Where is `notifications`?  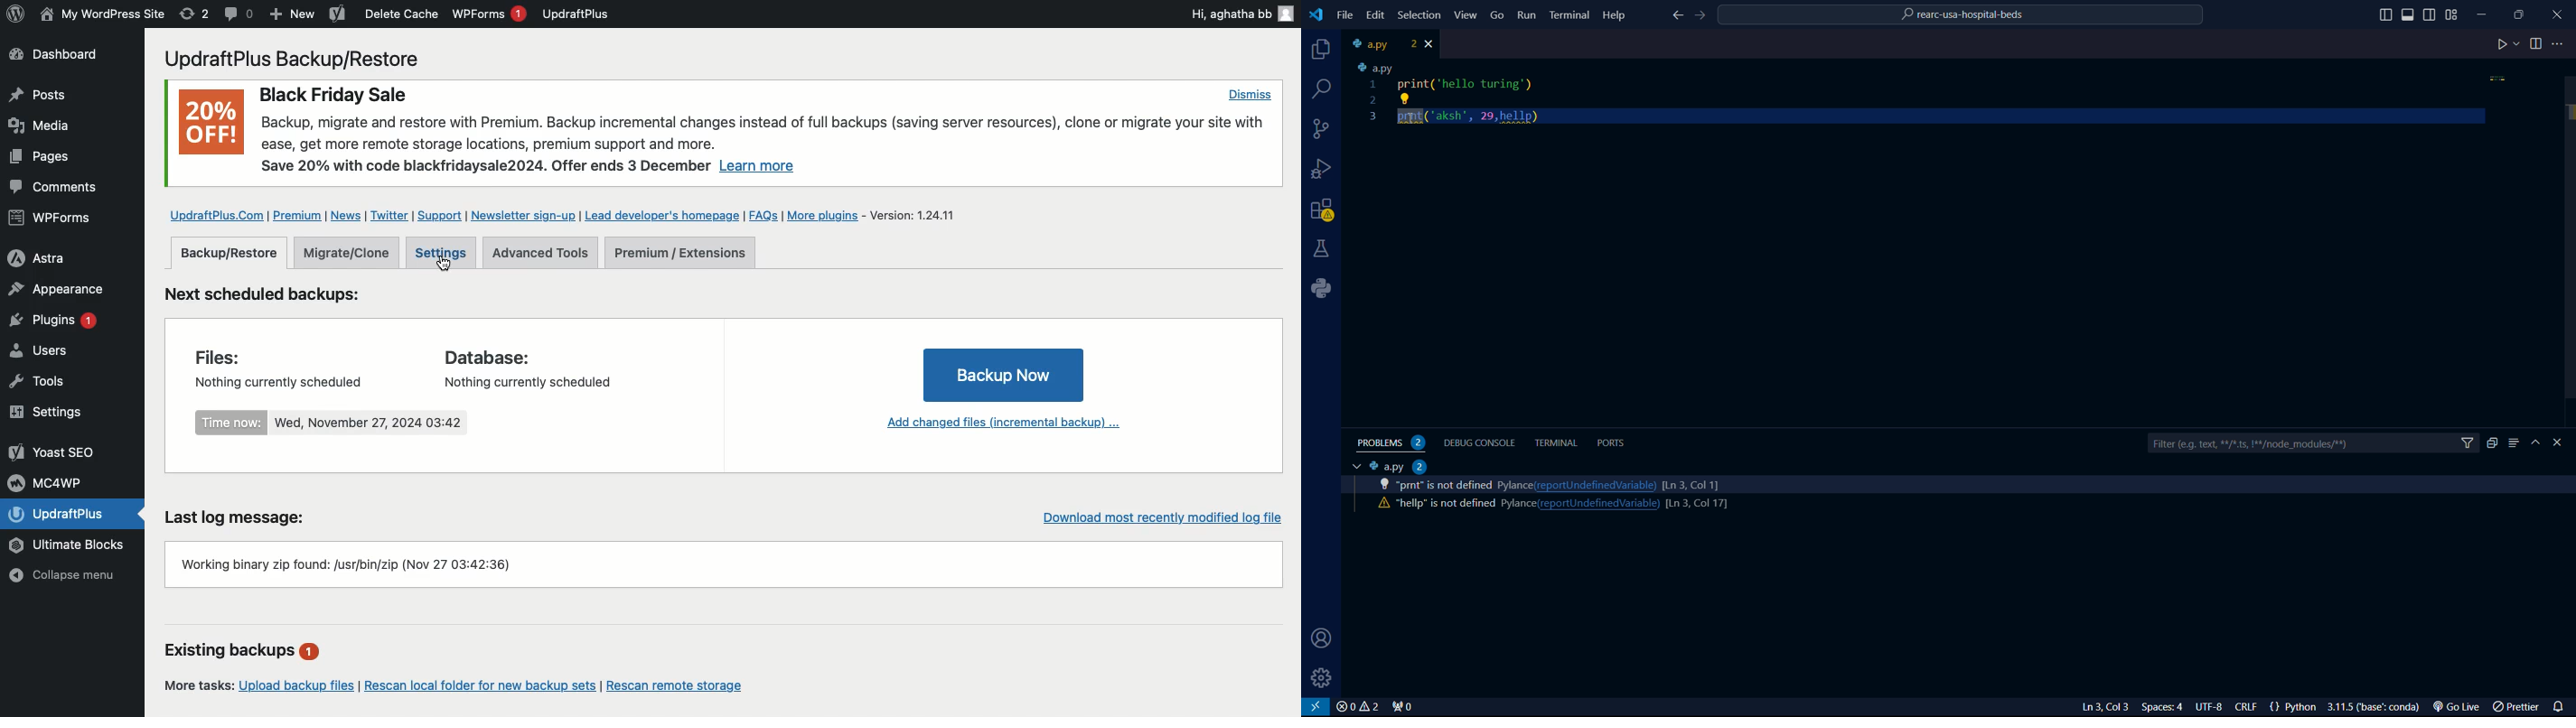
notifications is located at coordinates (2562, 705).